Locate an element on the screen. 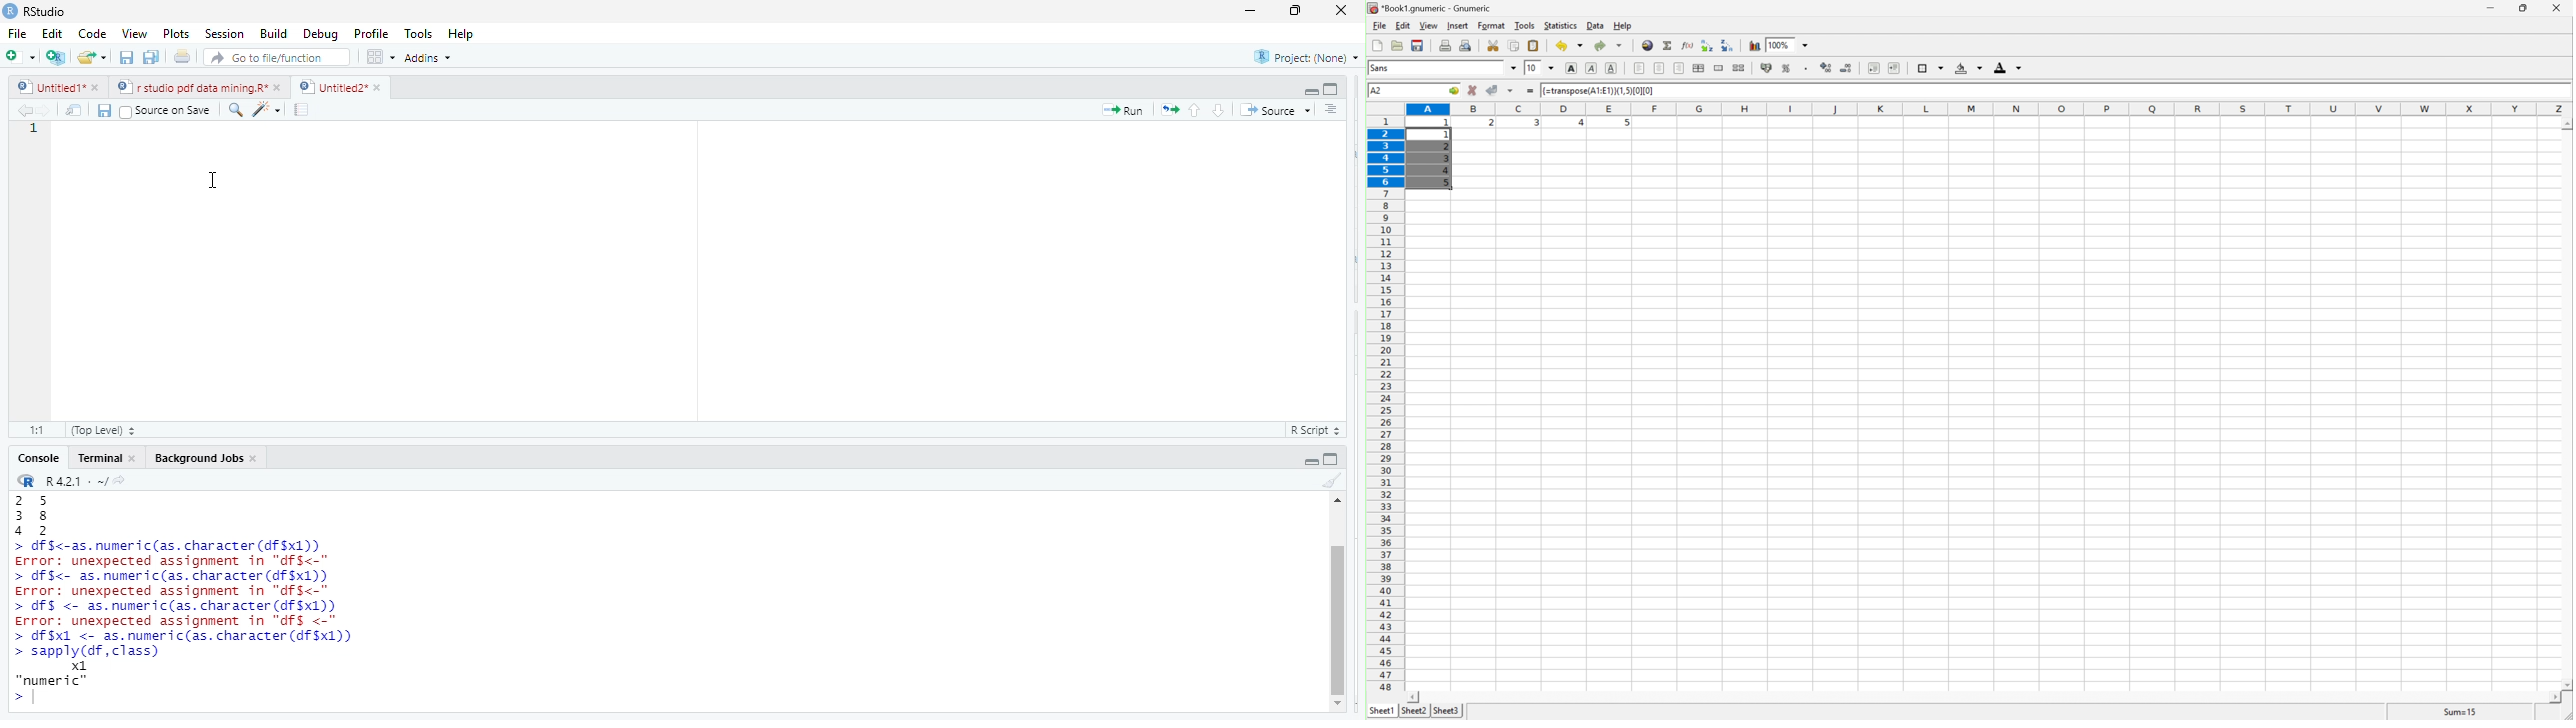  drop down is located at coordinates (1551, 68).